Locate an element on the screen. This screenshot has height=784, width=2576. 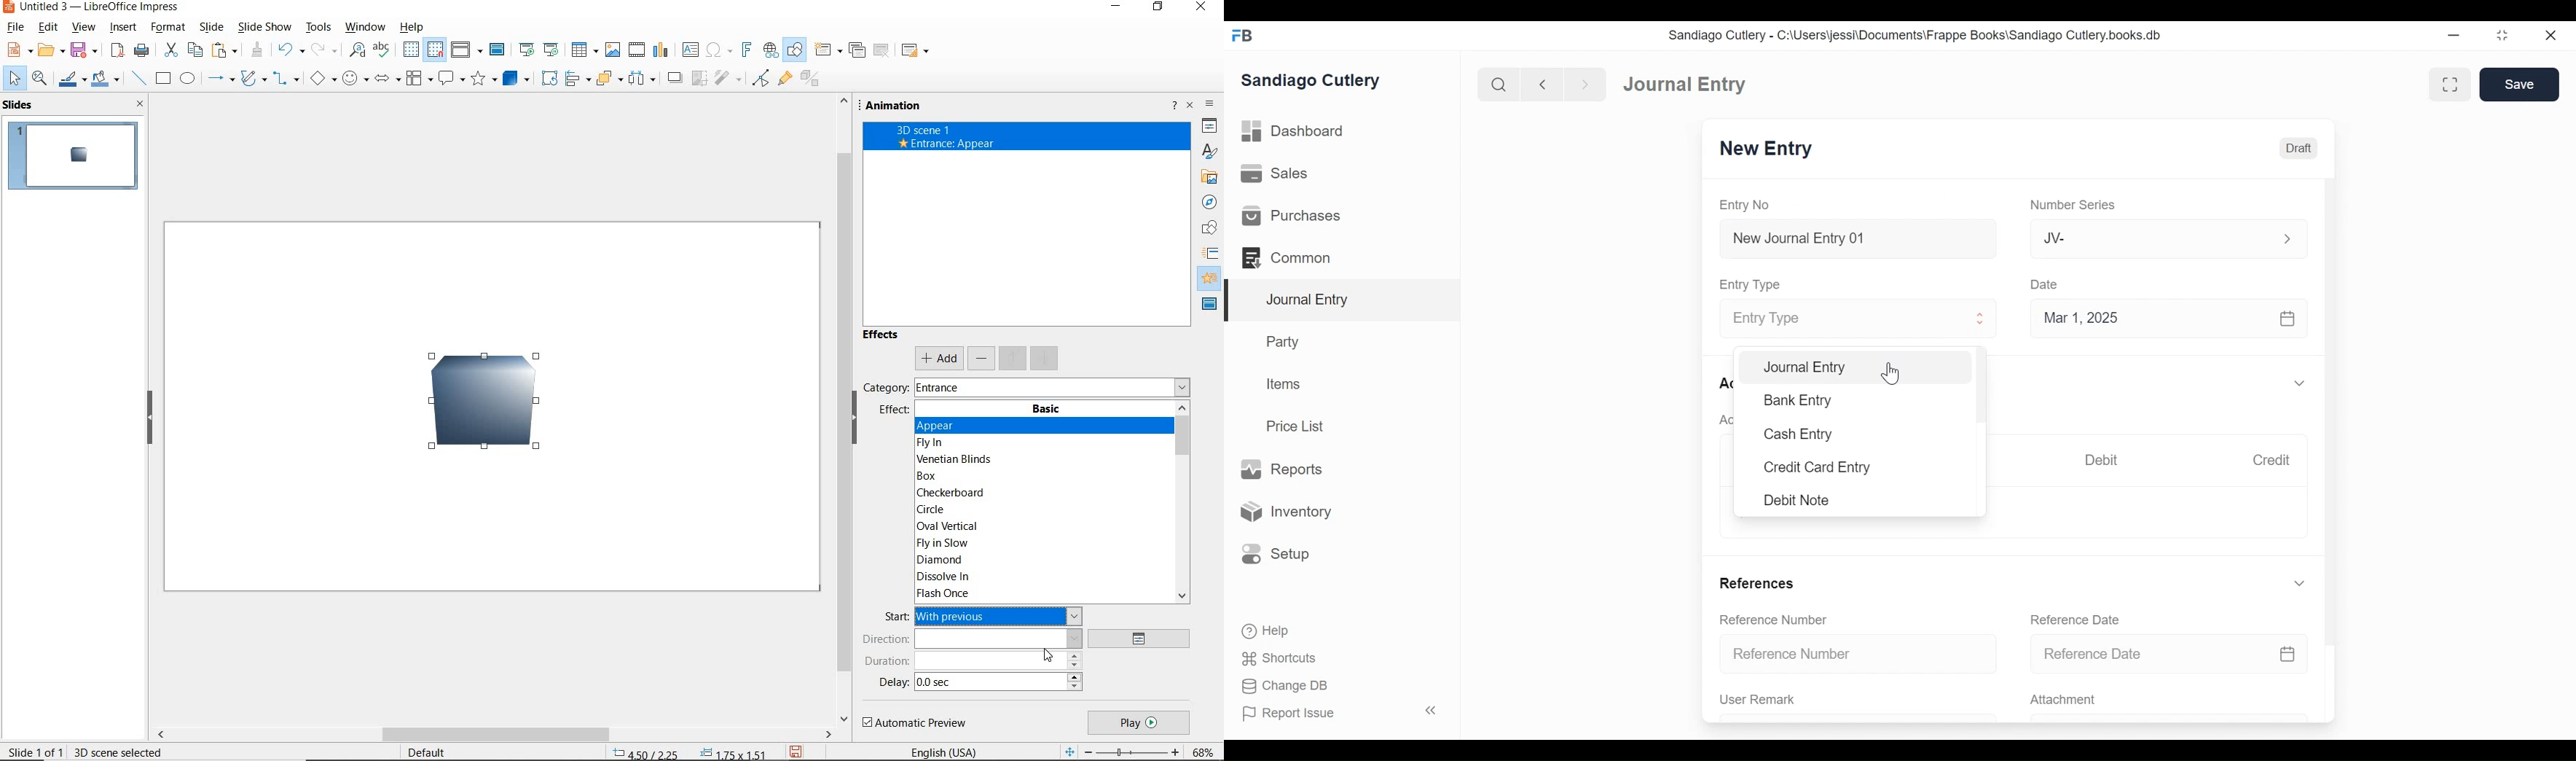
toggle between form and full width is located at coordinates (2453, 85).